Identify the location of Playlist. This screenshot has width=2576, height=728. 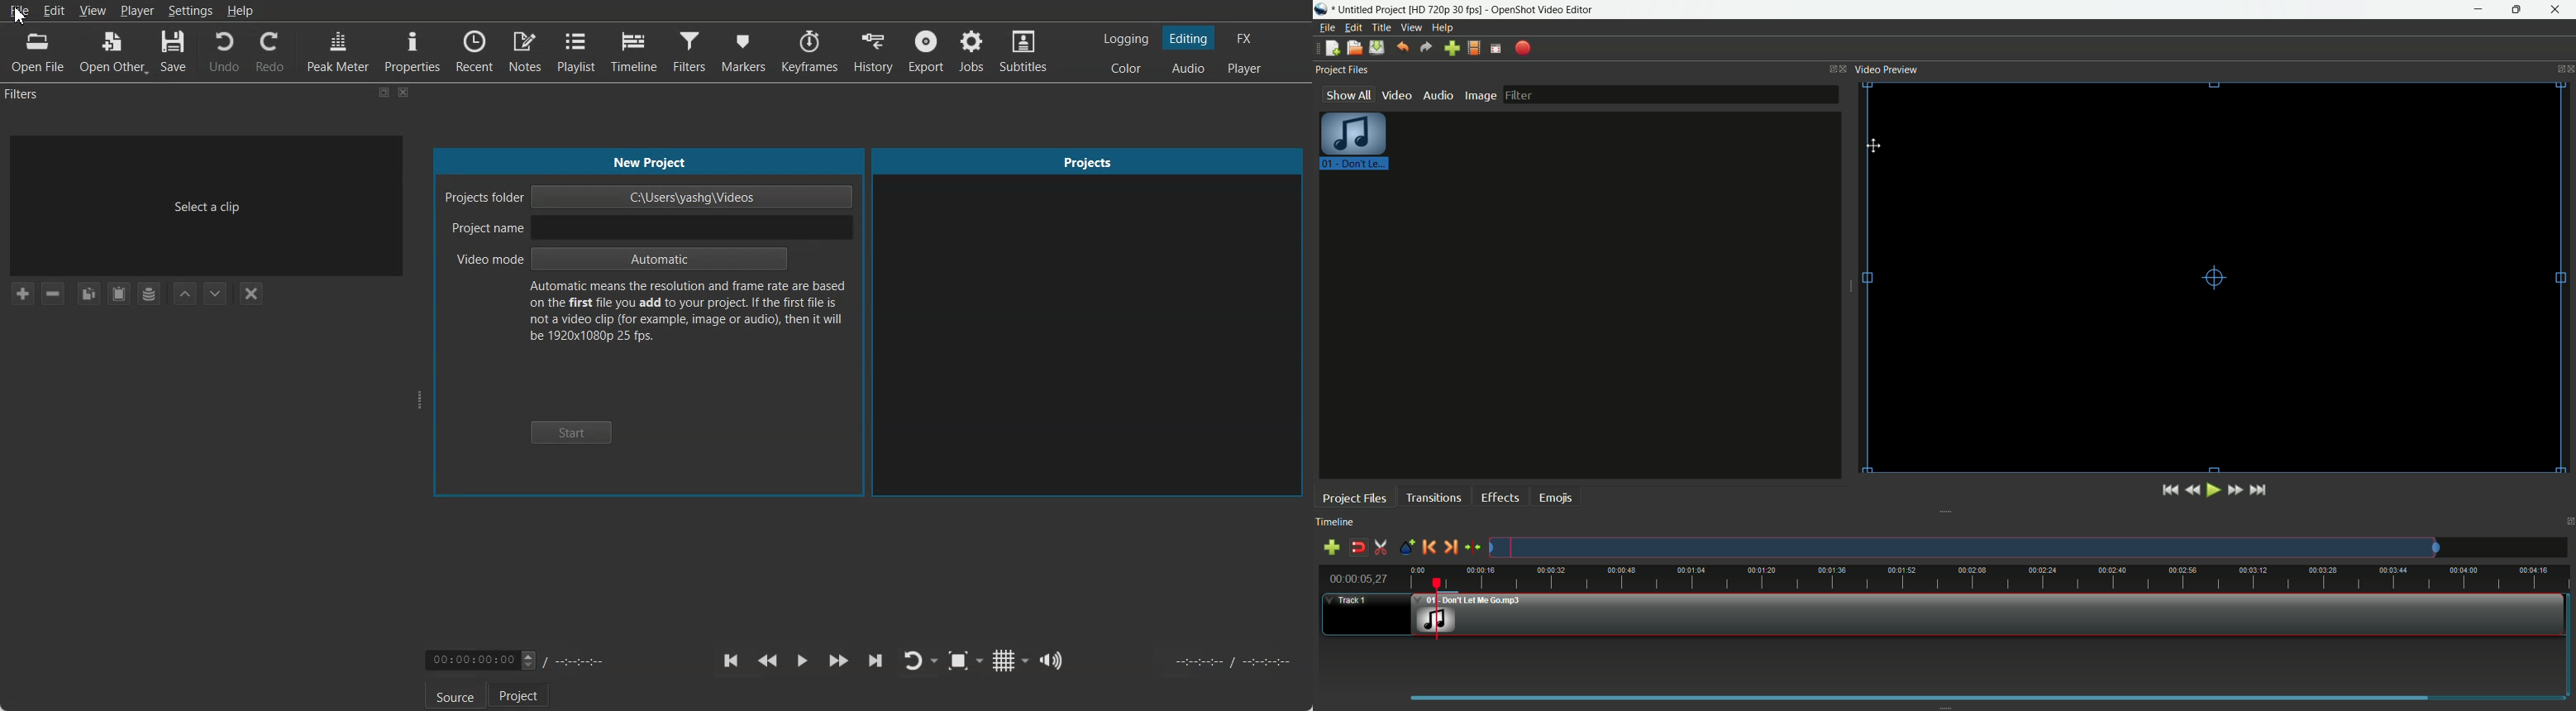
(579, 50).